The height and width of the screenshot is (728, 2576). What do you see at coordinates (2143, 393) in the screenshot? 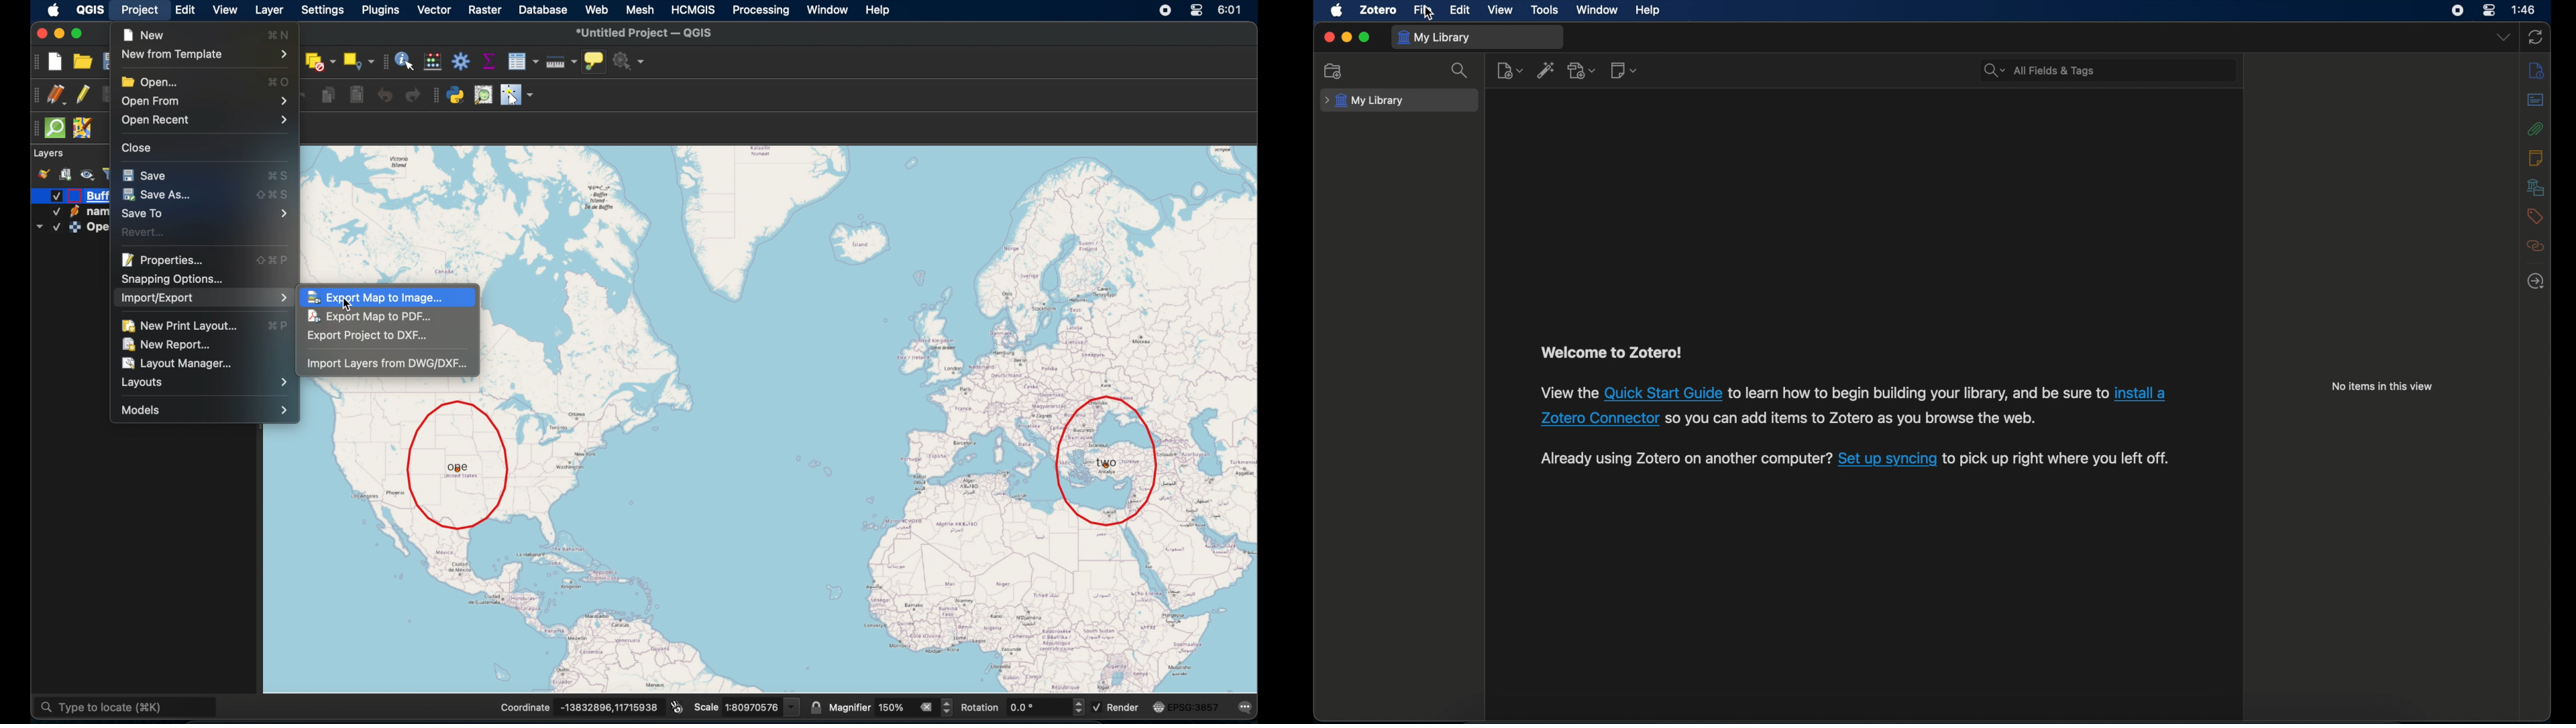
I see `install a` at bounding box center [2143, 393].